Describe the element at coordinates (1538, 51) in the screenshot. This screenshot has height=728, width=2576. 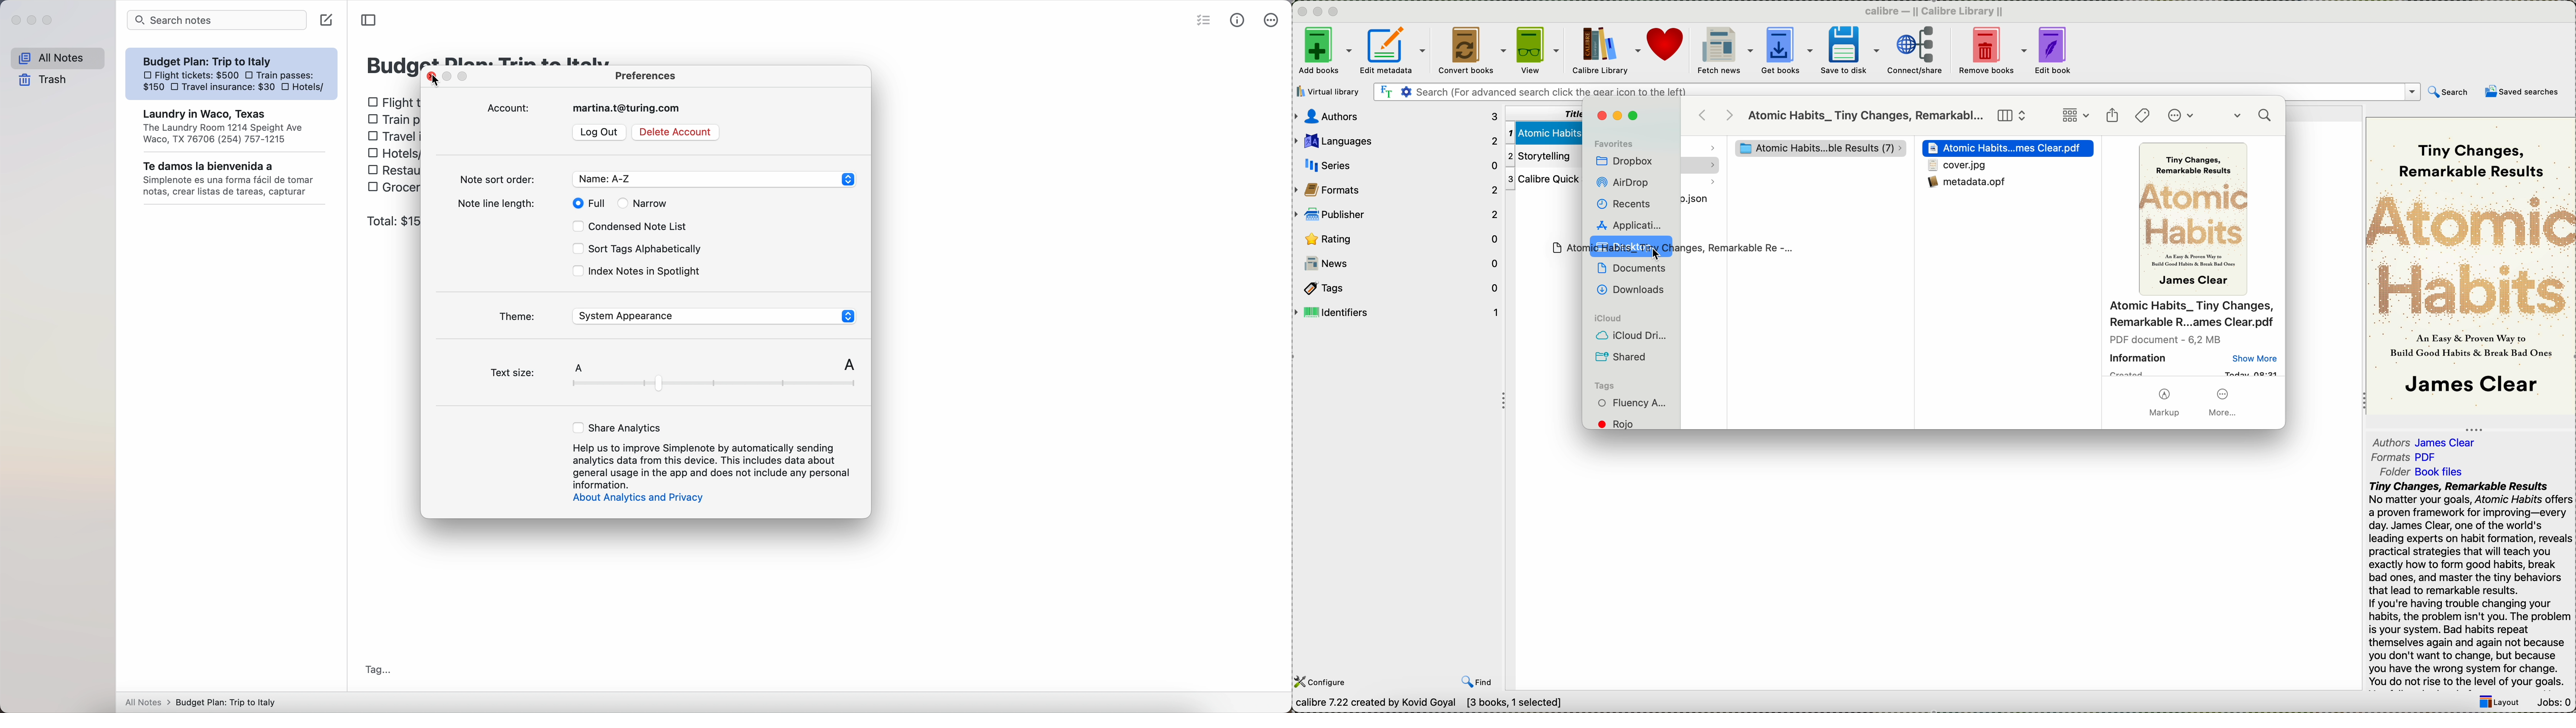
I see `view` at that location.